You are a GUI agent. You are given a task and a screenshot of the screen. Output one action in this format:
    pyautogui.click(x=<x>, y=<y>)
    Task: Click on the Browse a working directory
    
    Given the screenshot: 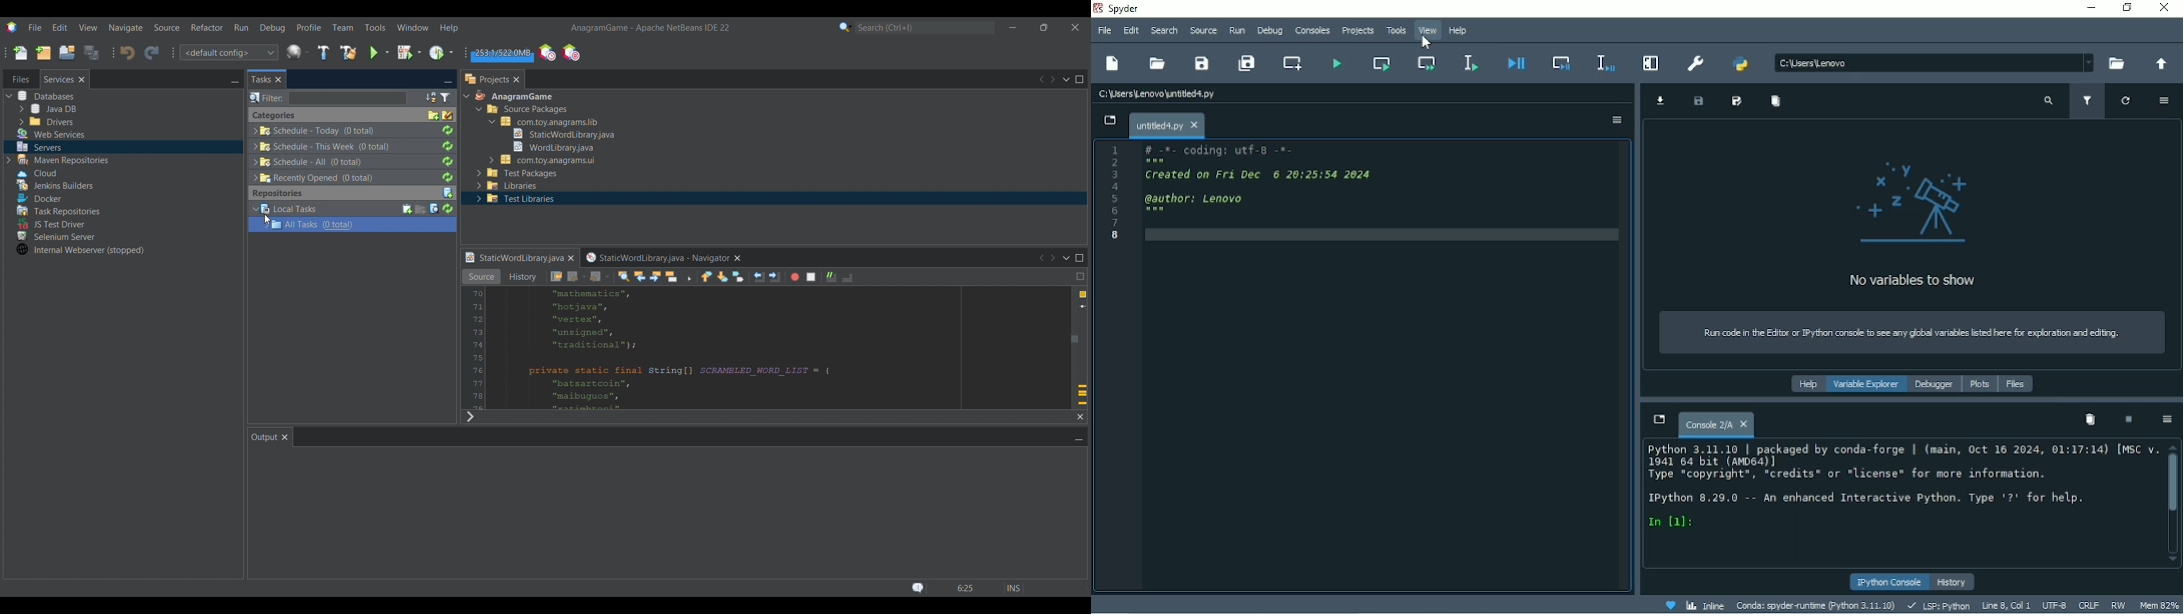 What is the action you would take?
    pyautogui.click(x=2116, y=63)
    